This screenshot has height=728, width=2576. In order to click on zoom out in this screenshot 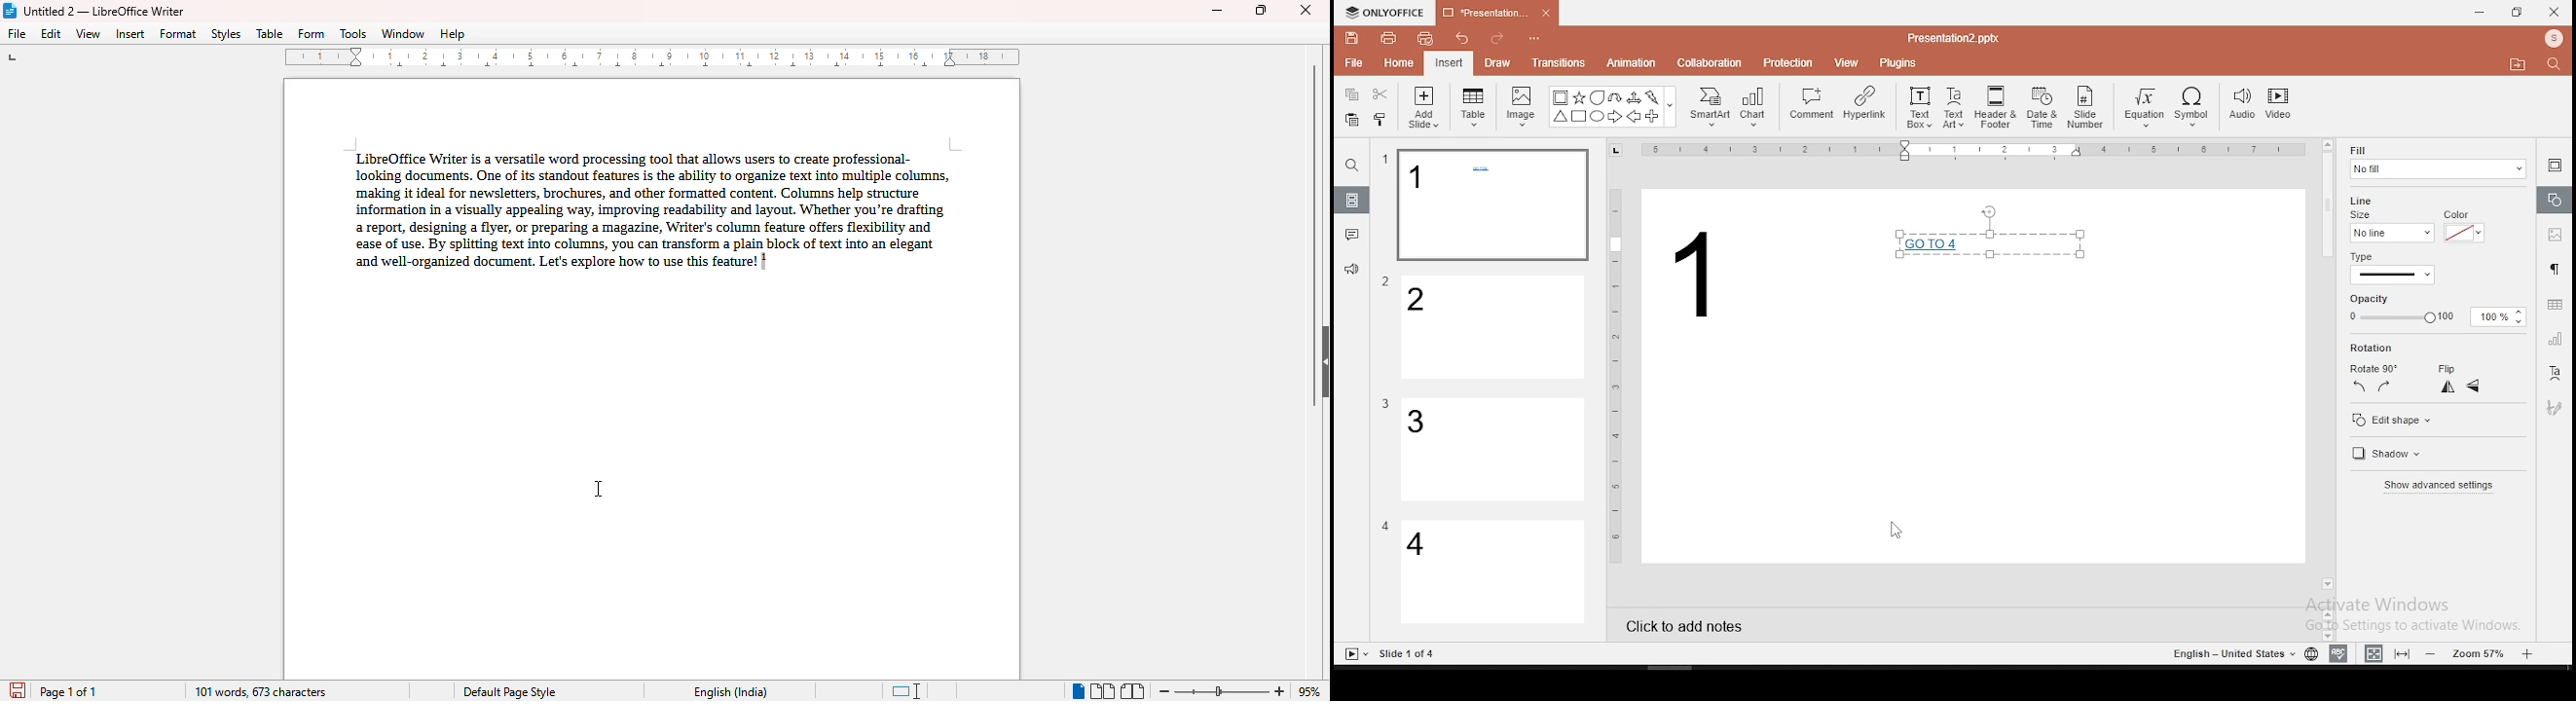, I will do `click(1165, 691)`.